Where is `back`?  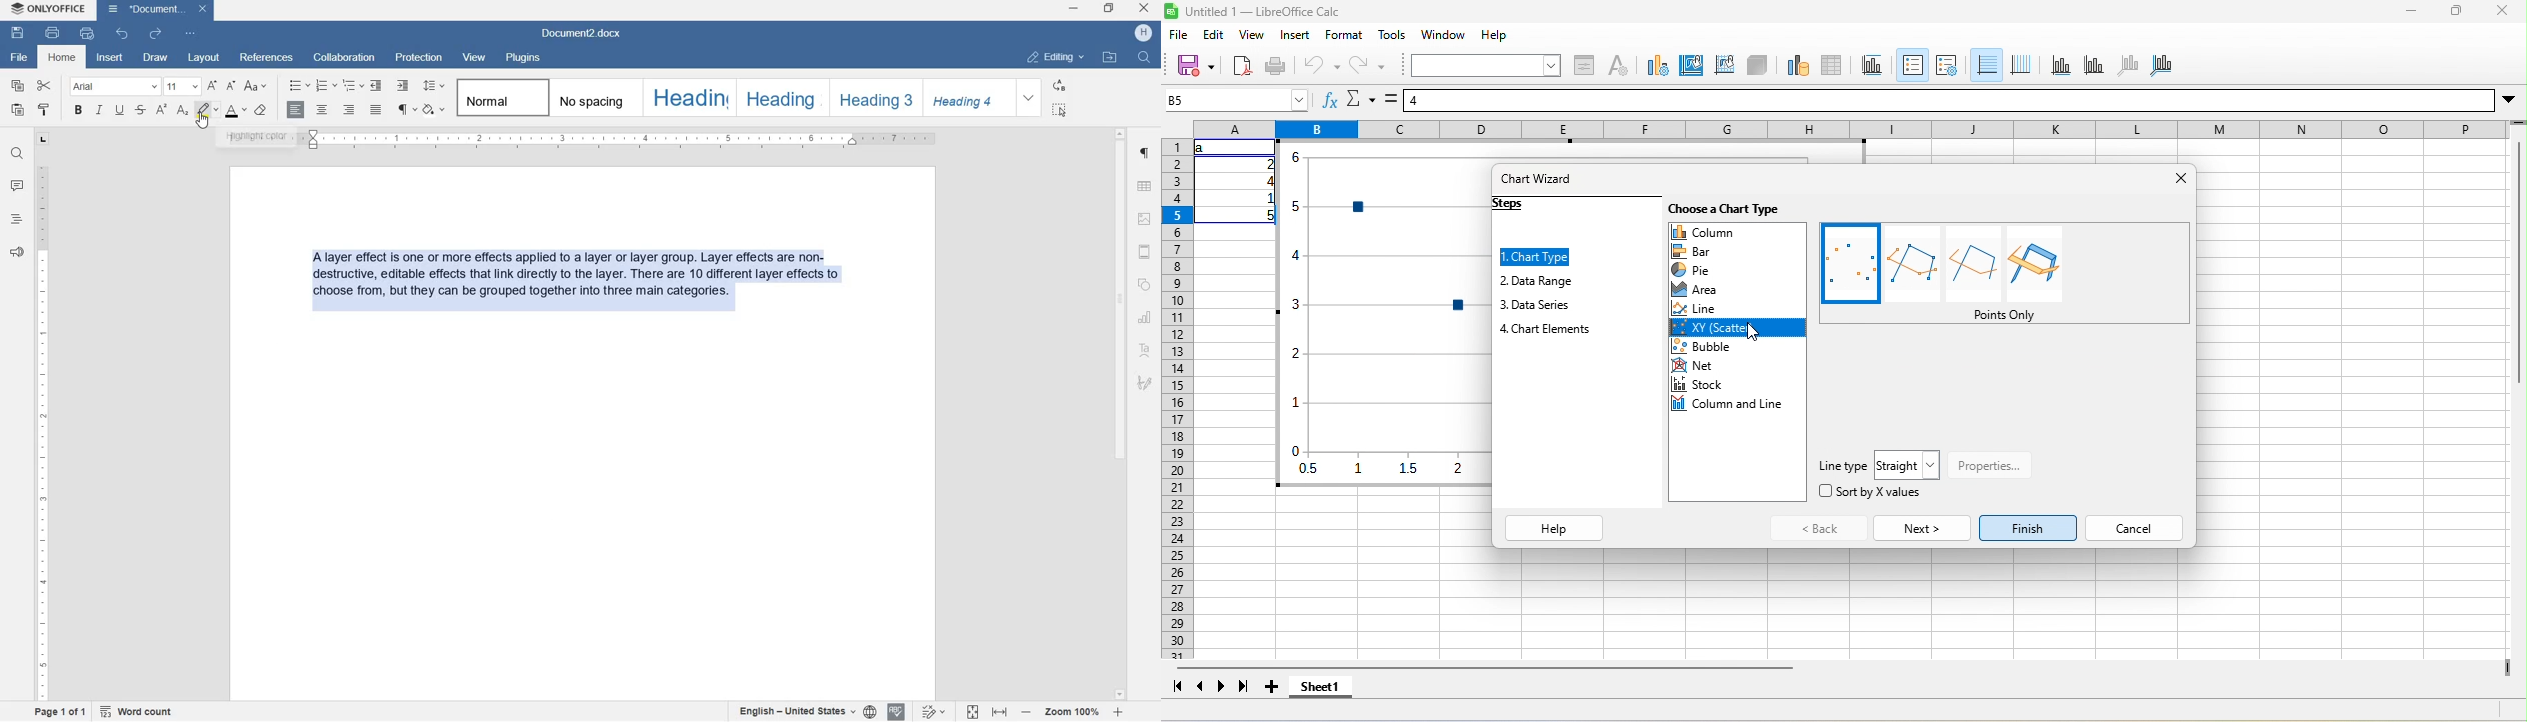 back is located at coordinates (1819, 528).